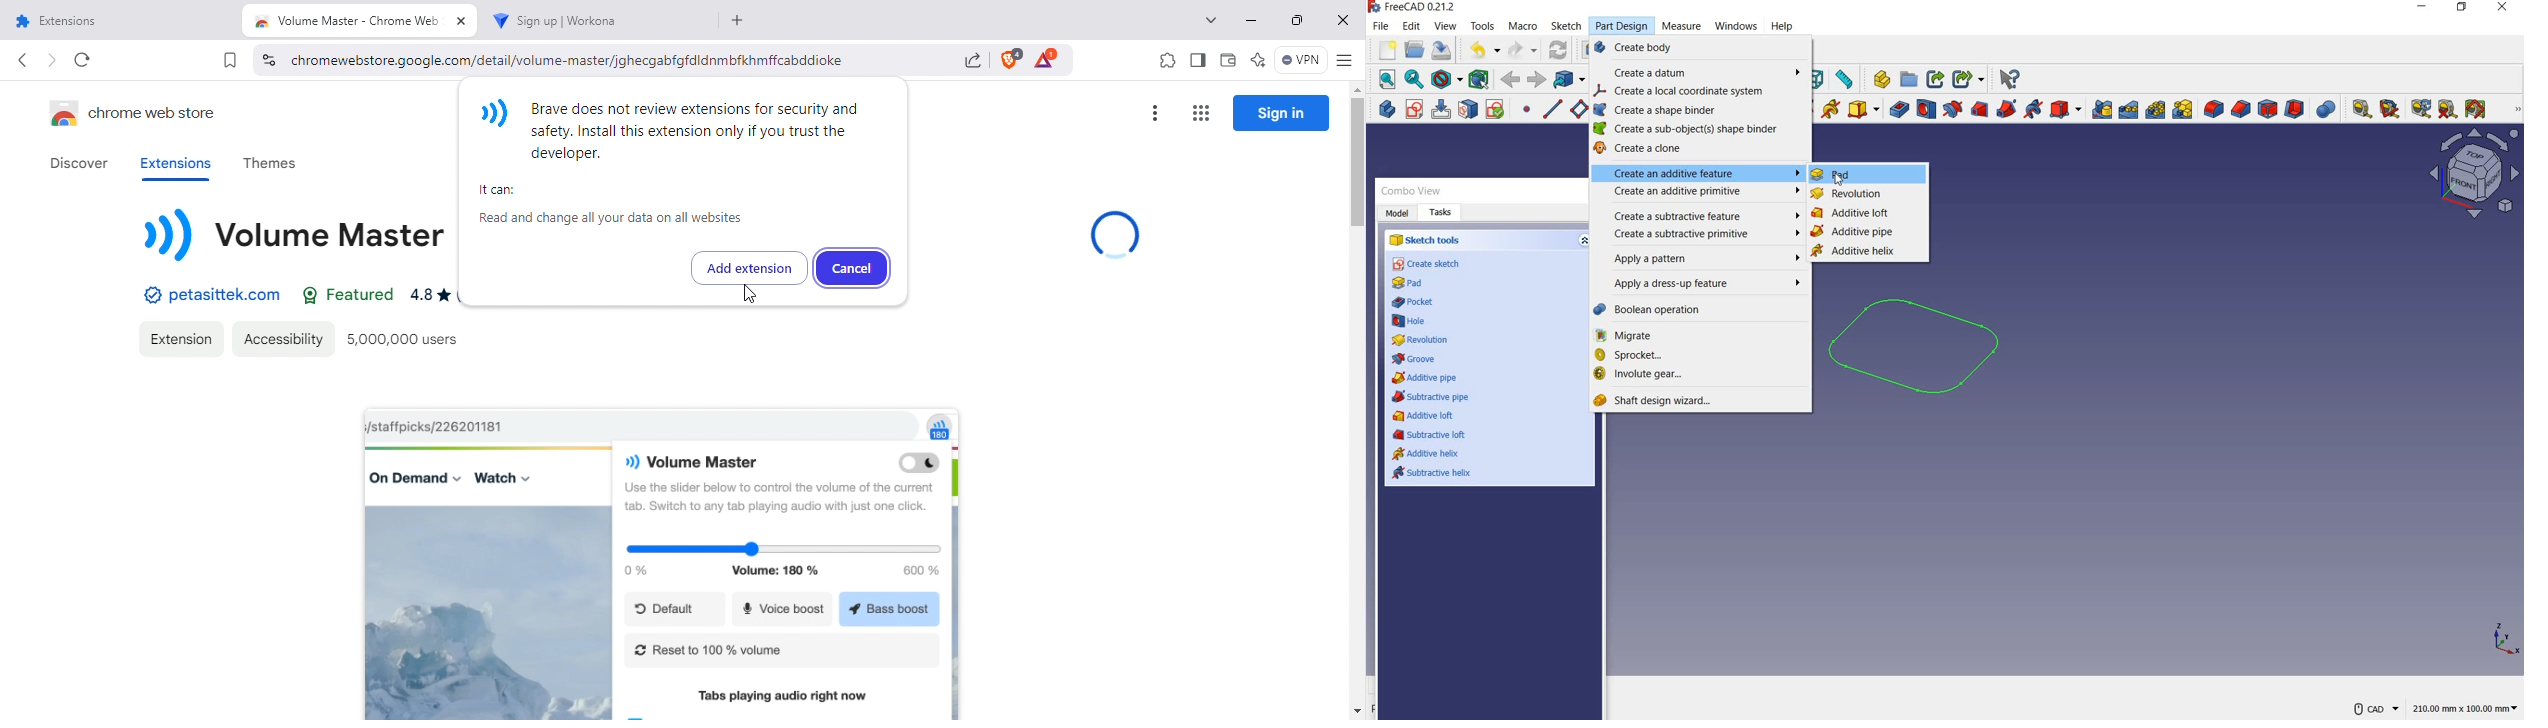  Describe the element at coordinates (1383, 110) in the screenshot. I see `create body` at that location.